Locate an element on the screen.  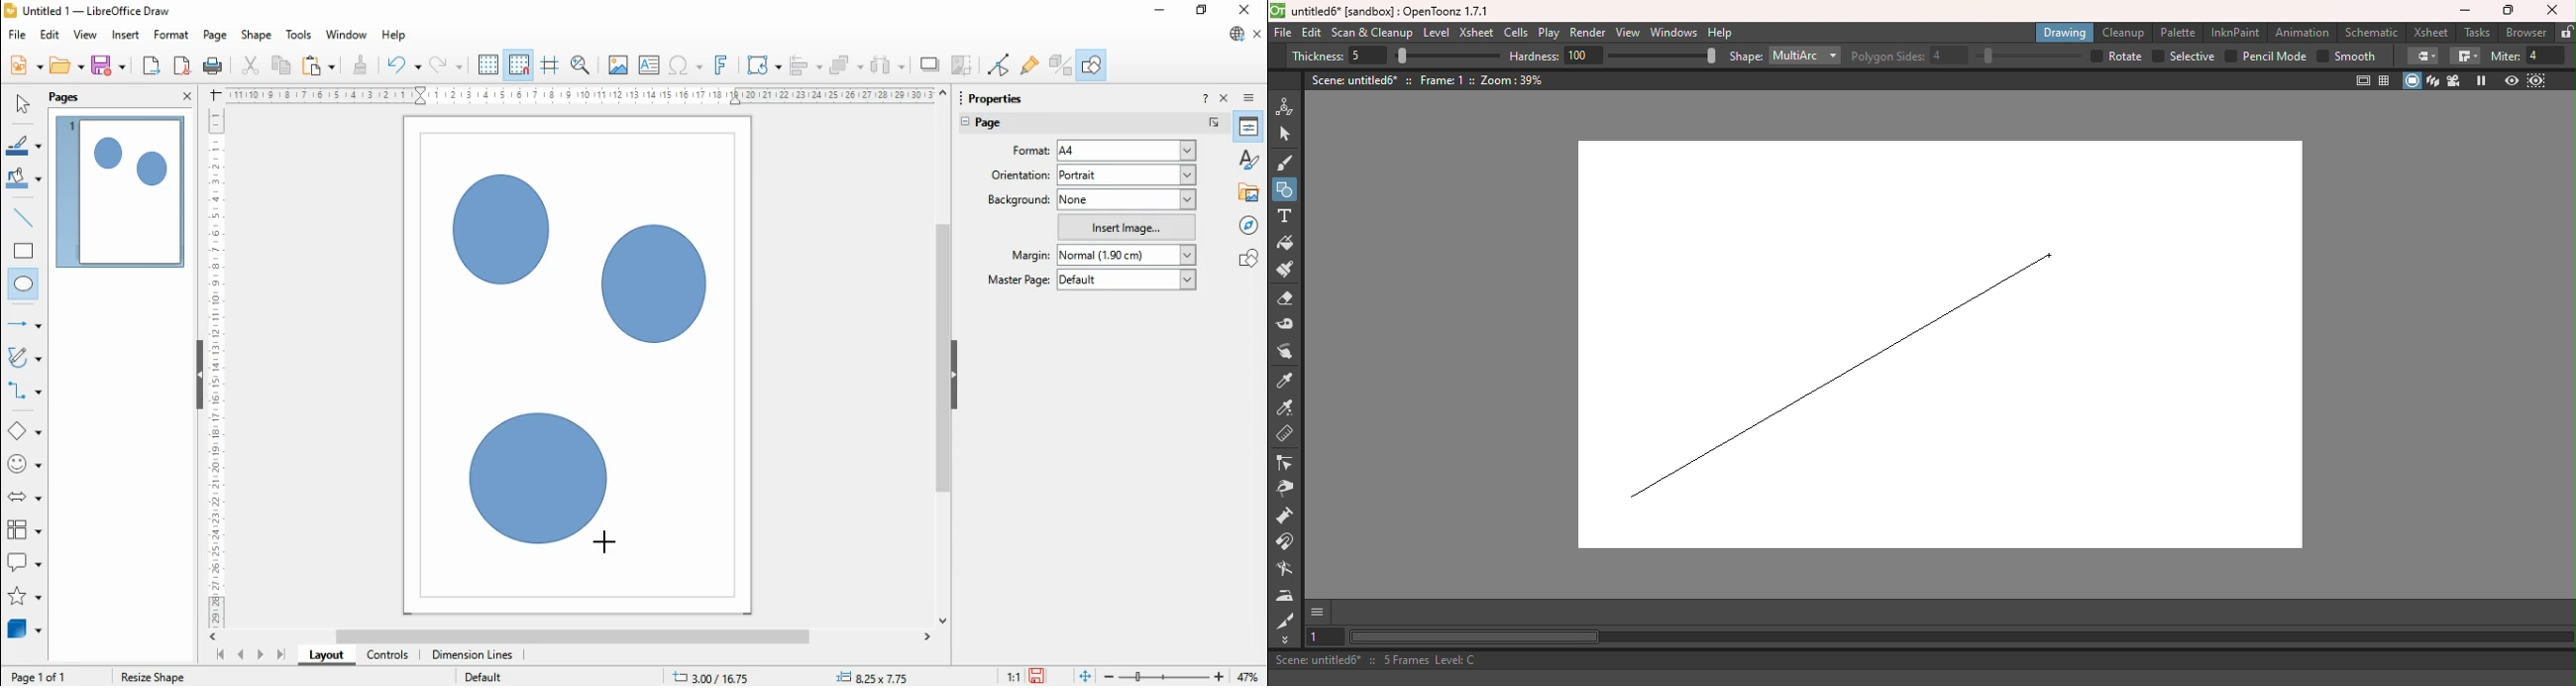
callout shapes is located at coordinates (26, 565).